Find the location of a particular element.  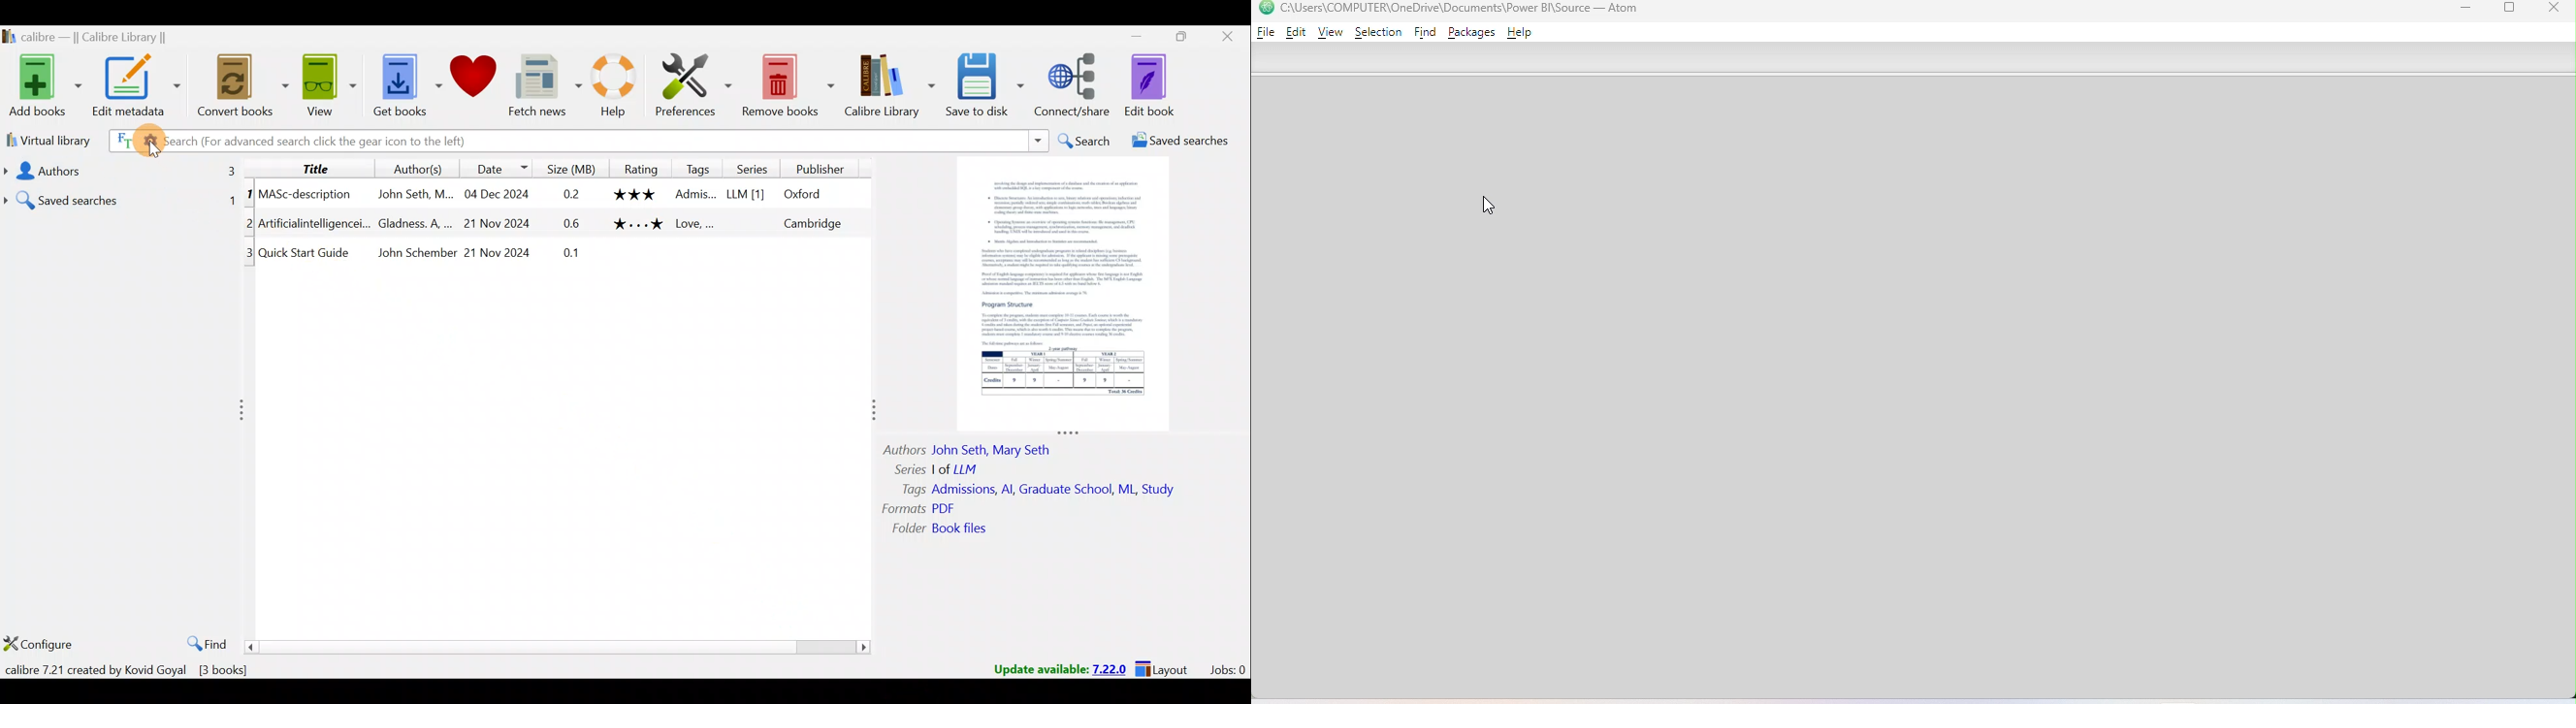

MASc-description is located at coordinates (306, 196).